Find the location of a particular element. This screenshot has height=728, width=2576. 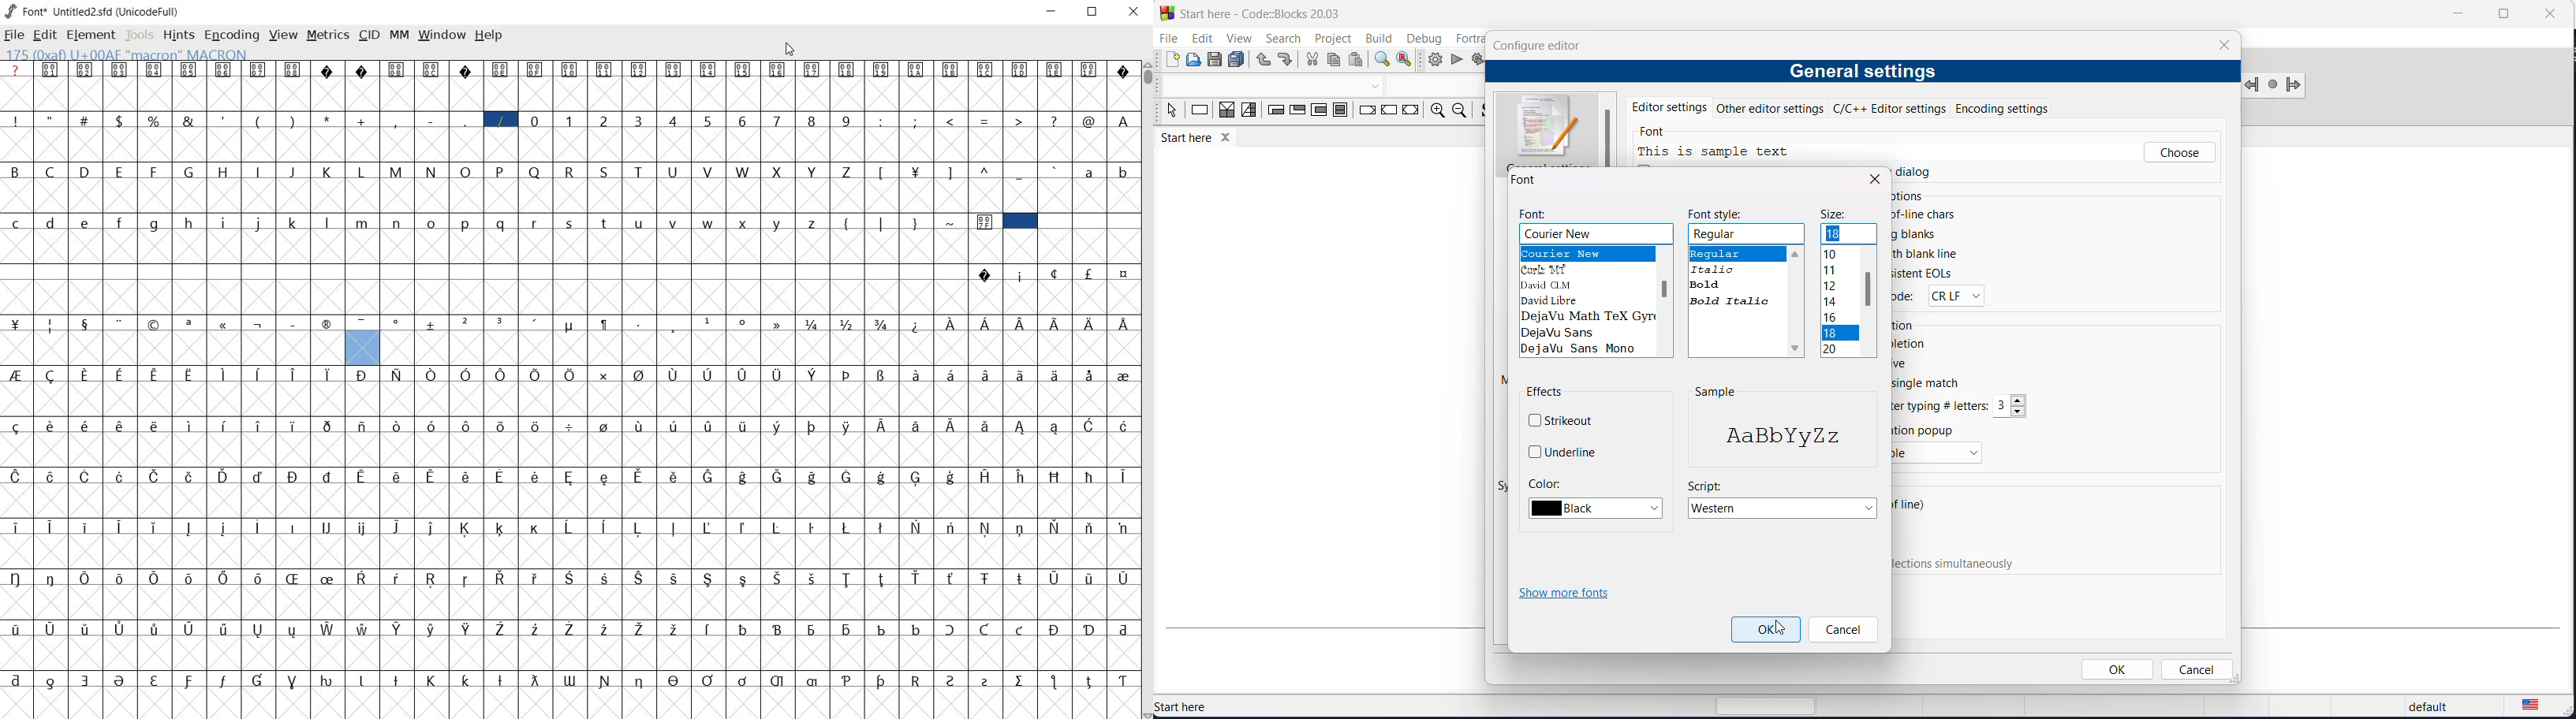

Symbol is located at coordinates (293, 679).